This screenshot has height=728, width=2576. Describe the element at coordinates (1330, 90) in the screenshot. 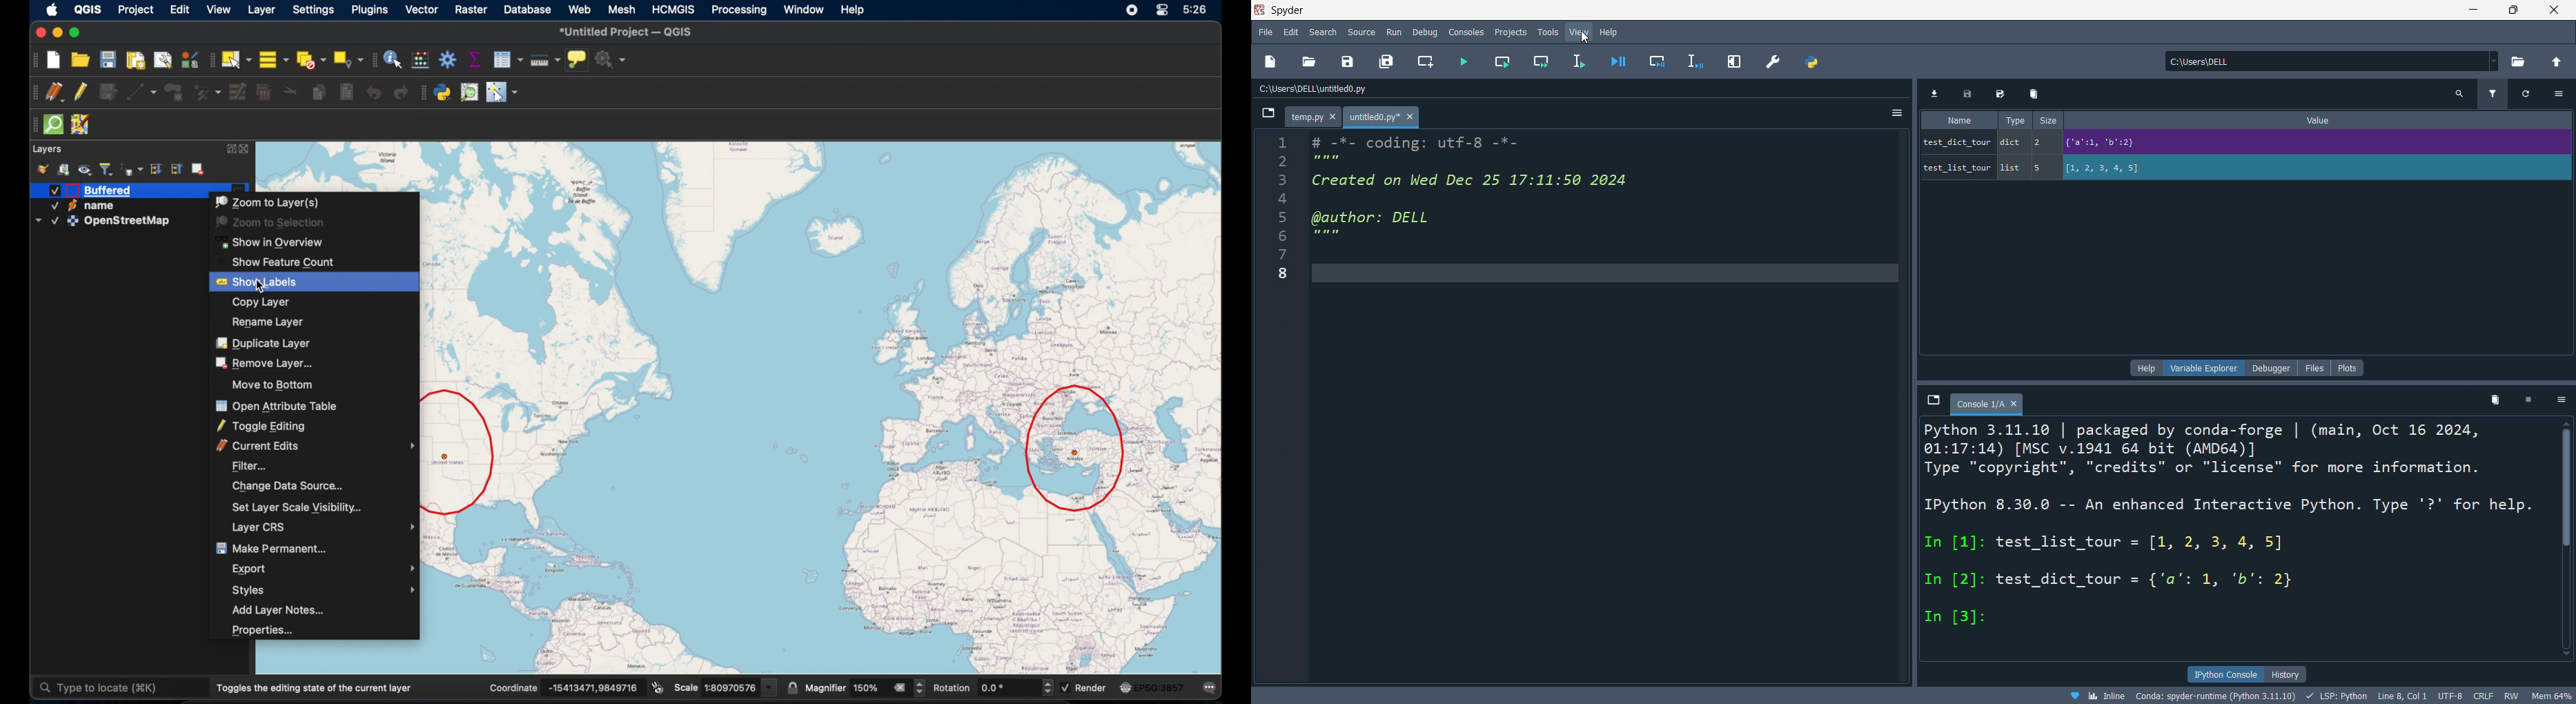

I see `C:\Users\DELL\untitled0.py` at that location.